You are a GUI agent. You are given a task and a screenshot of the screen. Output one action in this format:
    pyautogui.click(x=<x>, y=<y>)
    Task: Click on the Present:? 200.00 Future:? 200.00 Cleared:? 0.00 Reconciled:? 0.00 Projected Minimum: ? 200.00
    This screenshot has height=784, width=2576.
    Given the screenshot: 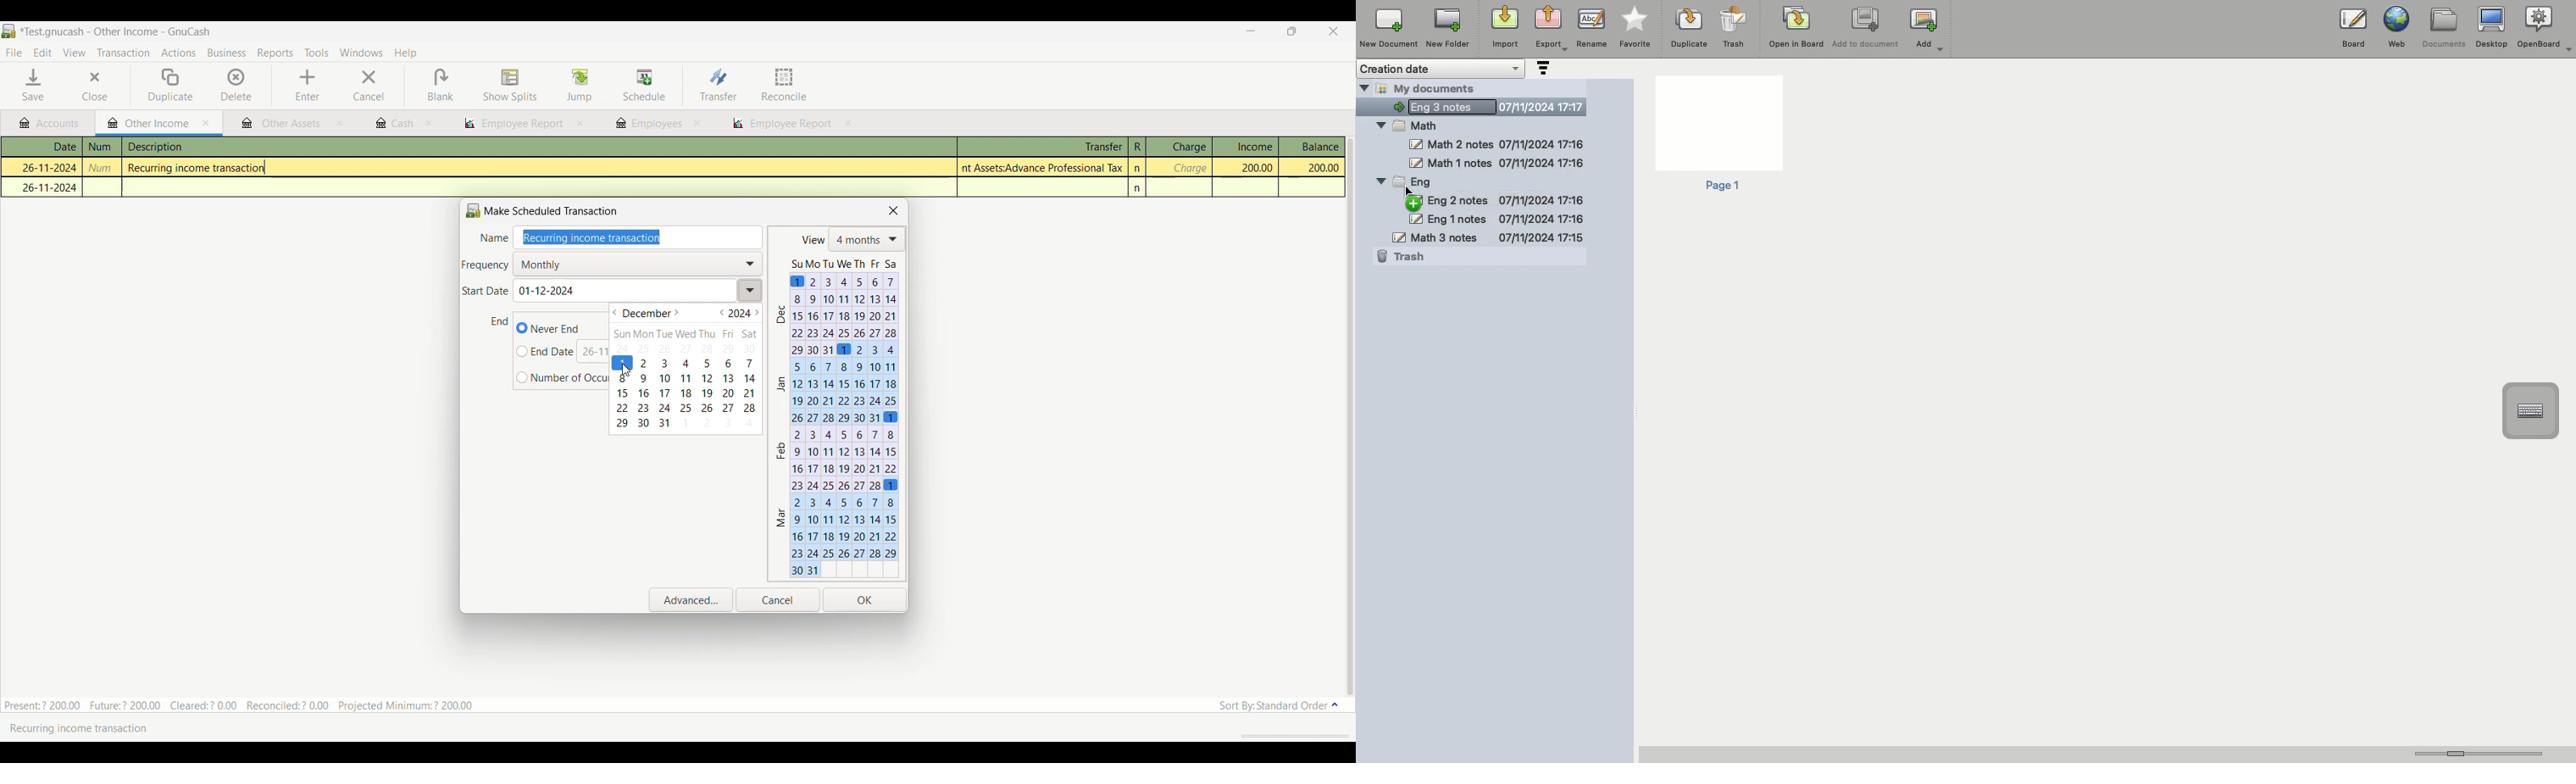 What is the action you would take?
    pyautogui.click(x=246, y=703)
    